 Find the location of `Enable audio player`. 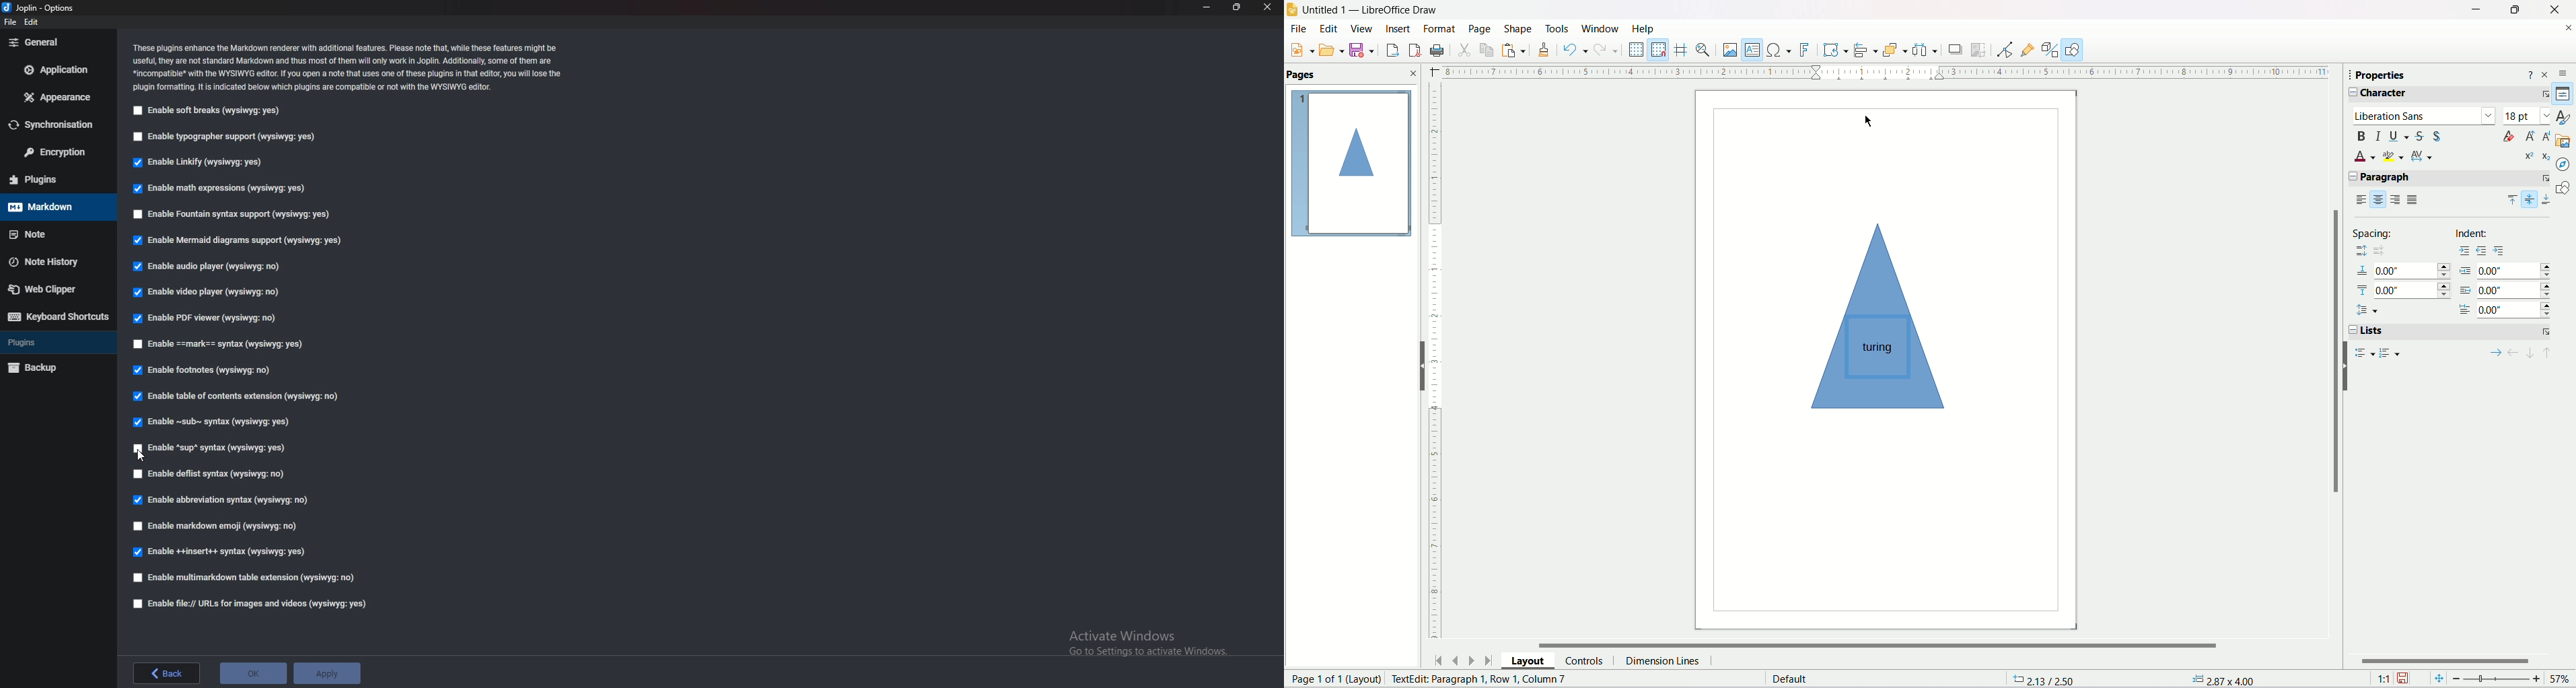

Enable audio player is located at coordinates (217, 266).